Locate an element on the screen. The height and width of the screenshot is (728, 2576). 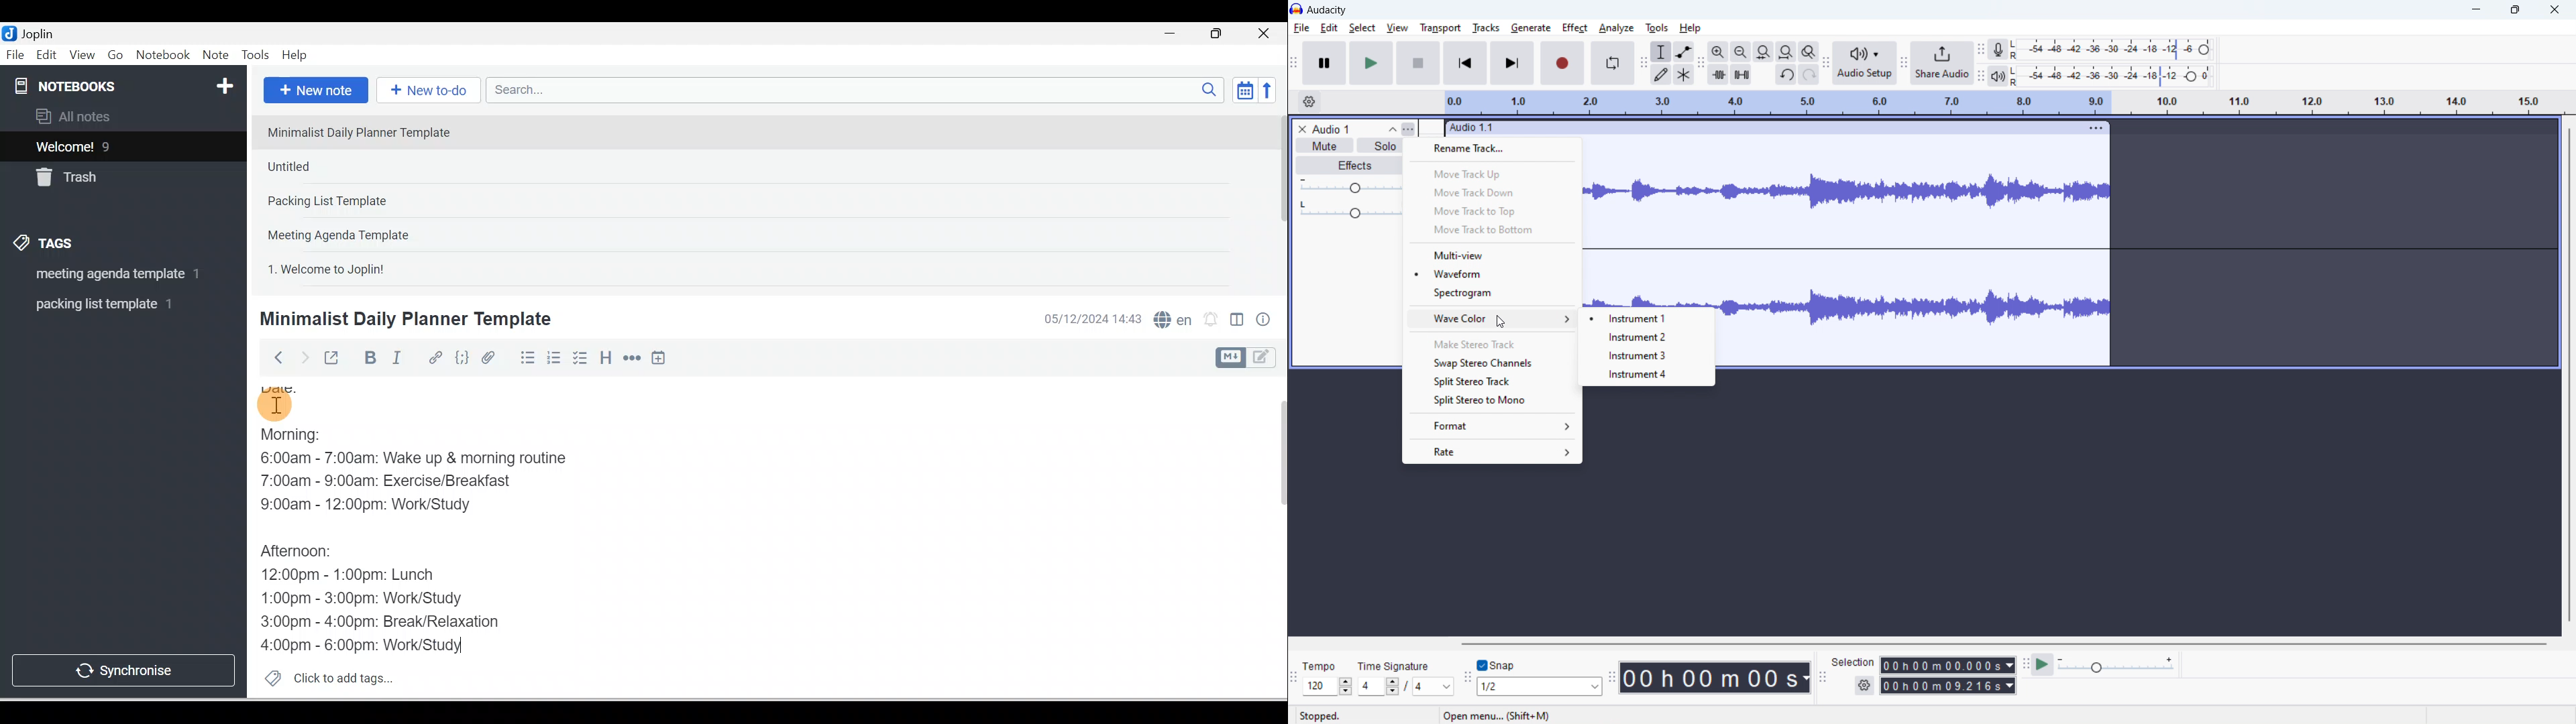
9:00am - 12:00pm: Work/Study is located at coordinates (384, 506).